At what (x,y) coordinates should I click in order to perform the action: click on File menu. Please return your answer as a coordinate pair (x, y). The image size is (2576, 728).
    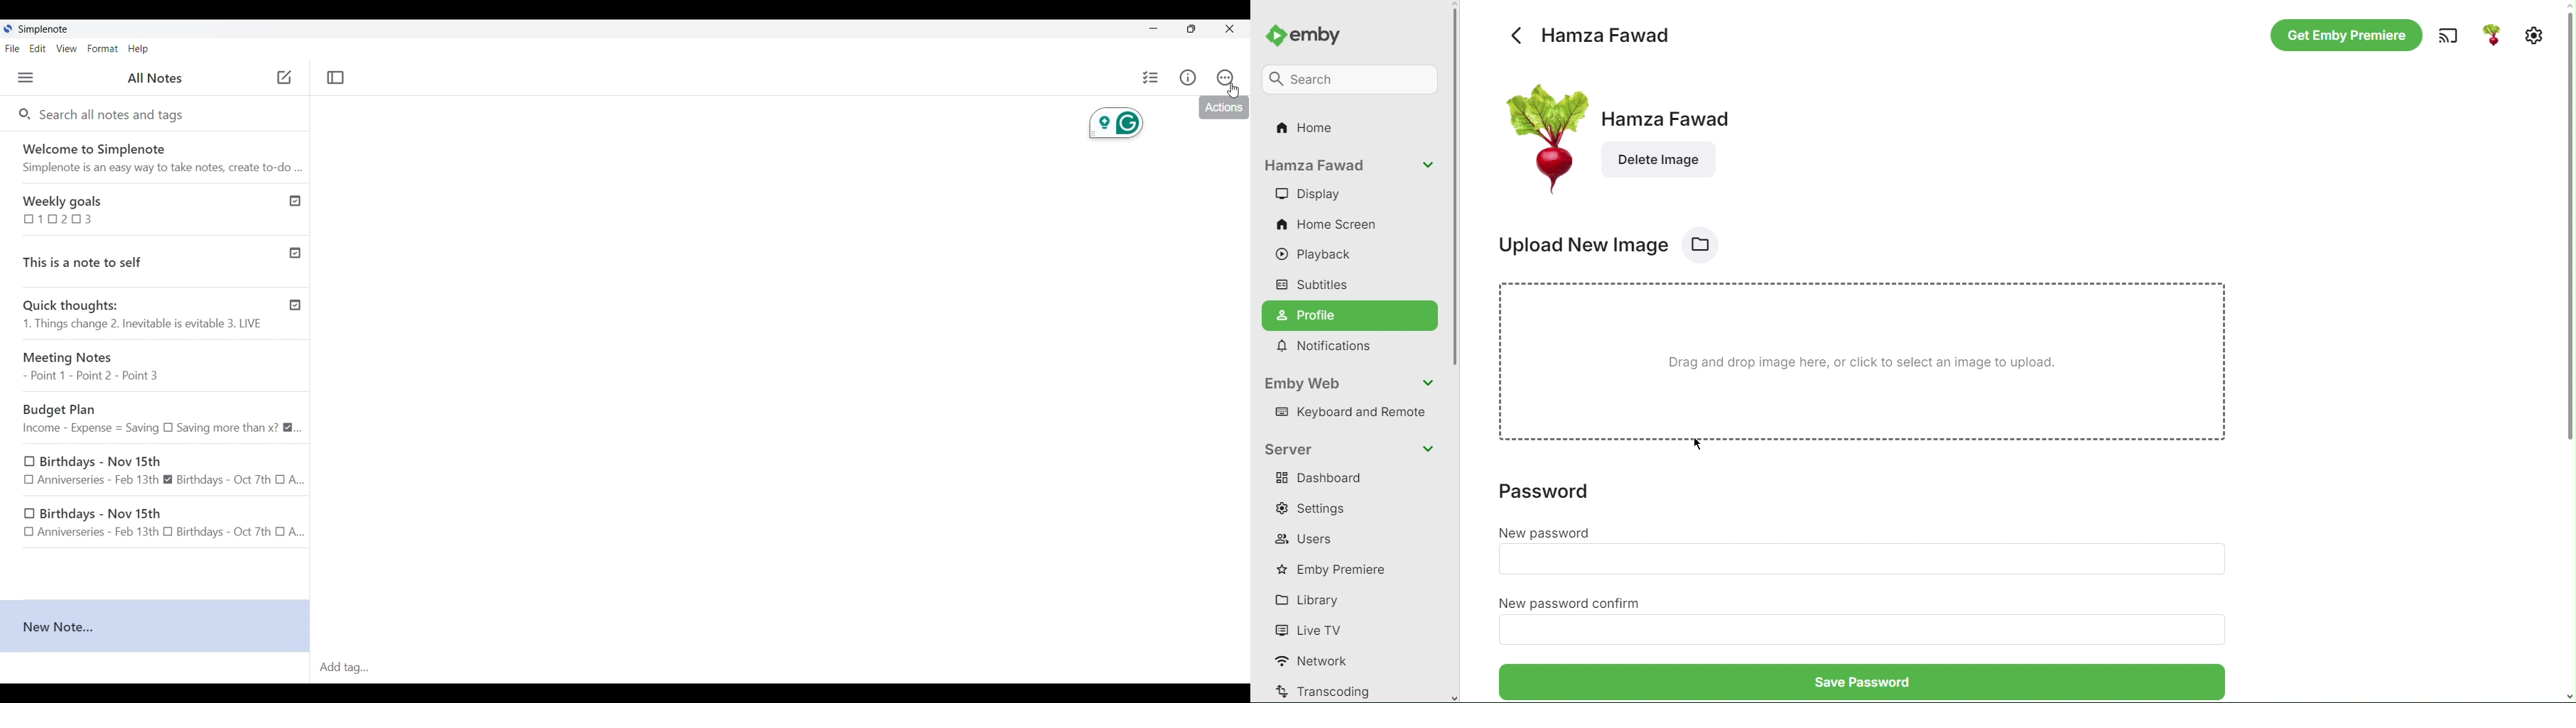
    Looking at the image, I should click on (12, 48).